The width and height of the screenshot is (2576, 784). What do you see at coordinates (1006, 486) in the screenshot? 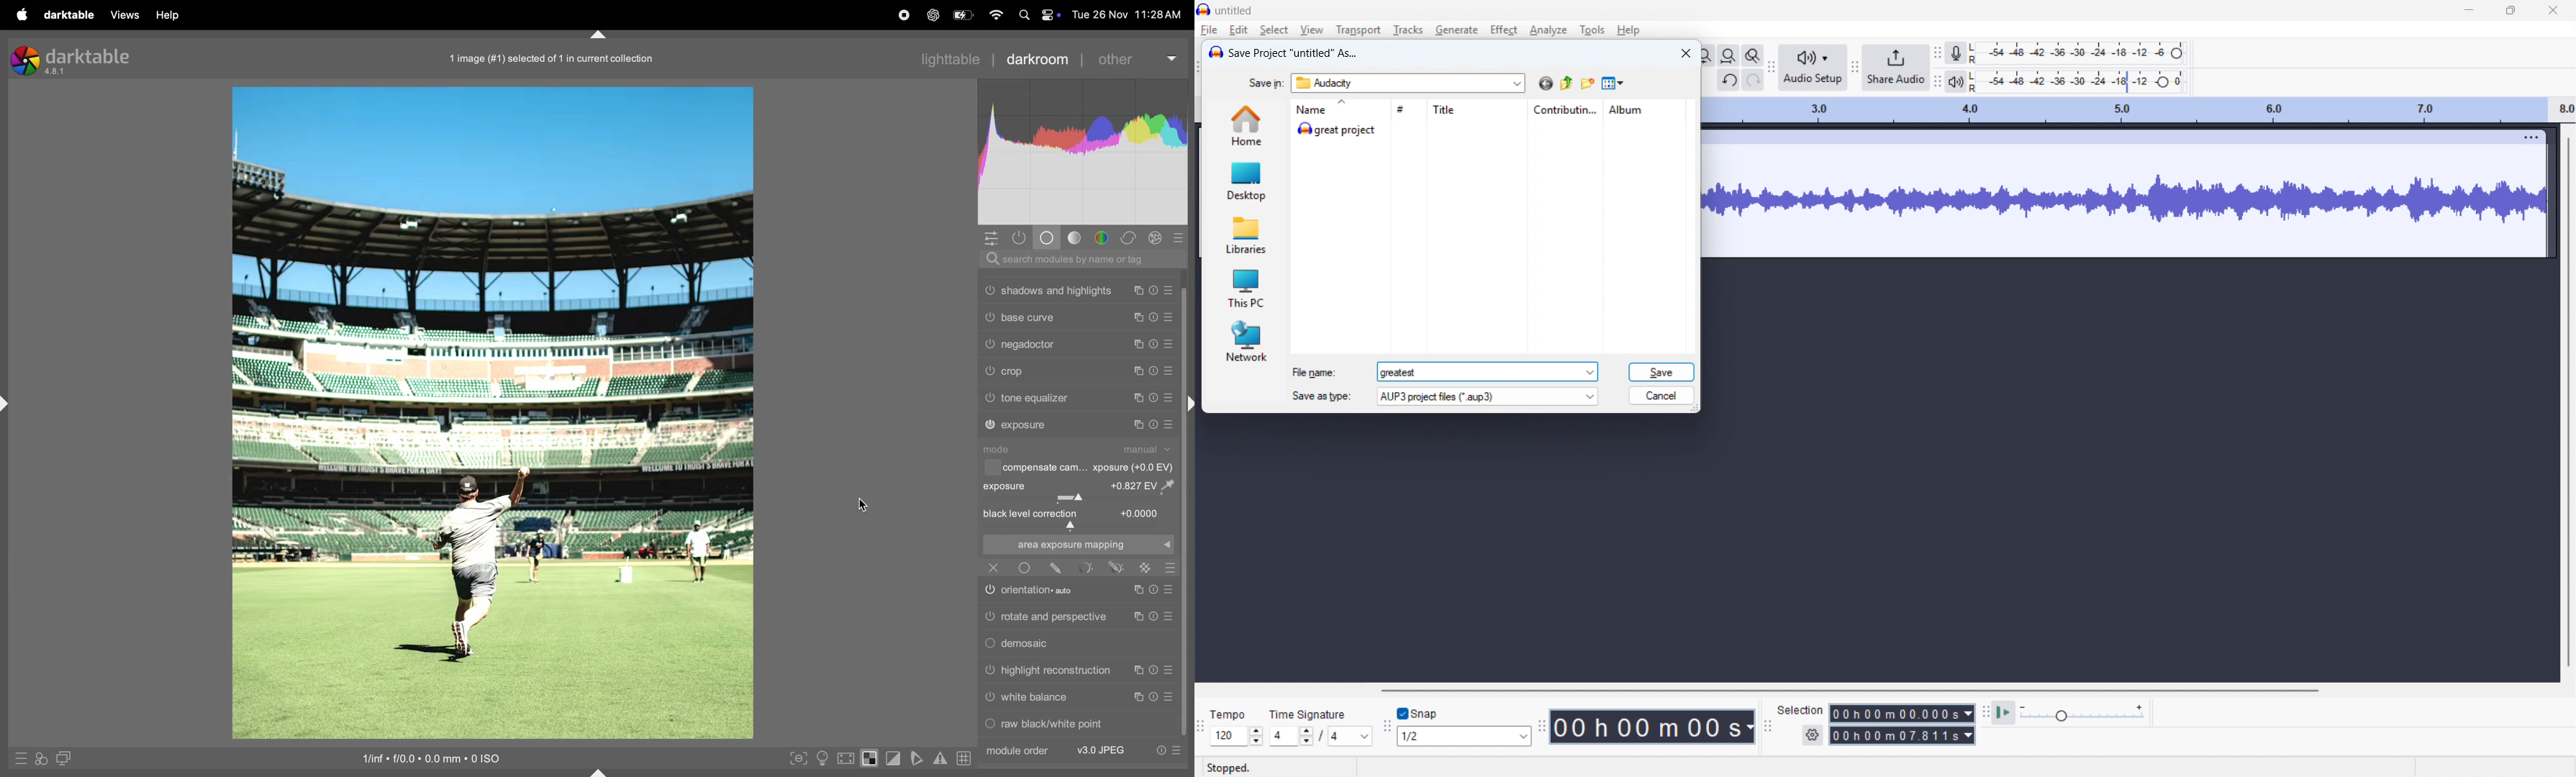
I see `Exposure ` at bounding box center [1006, 486].